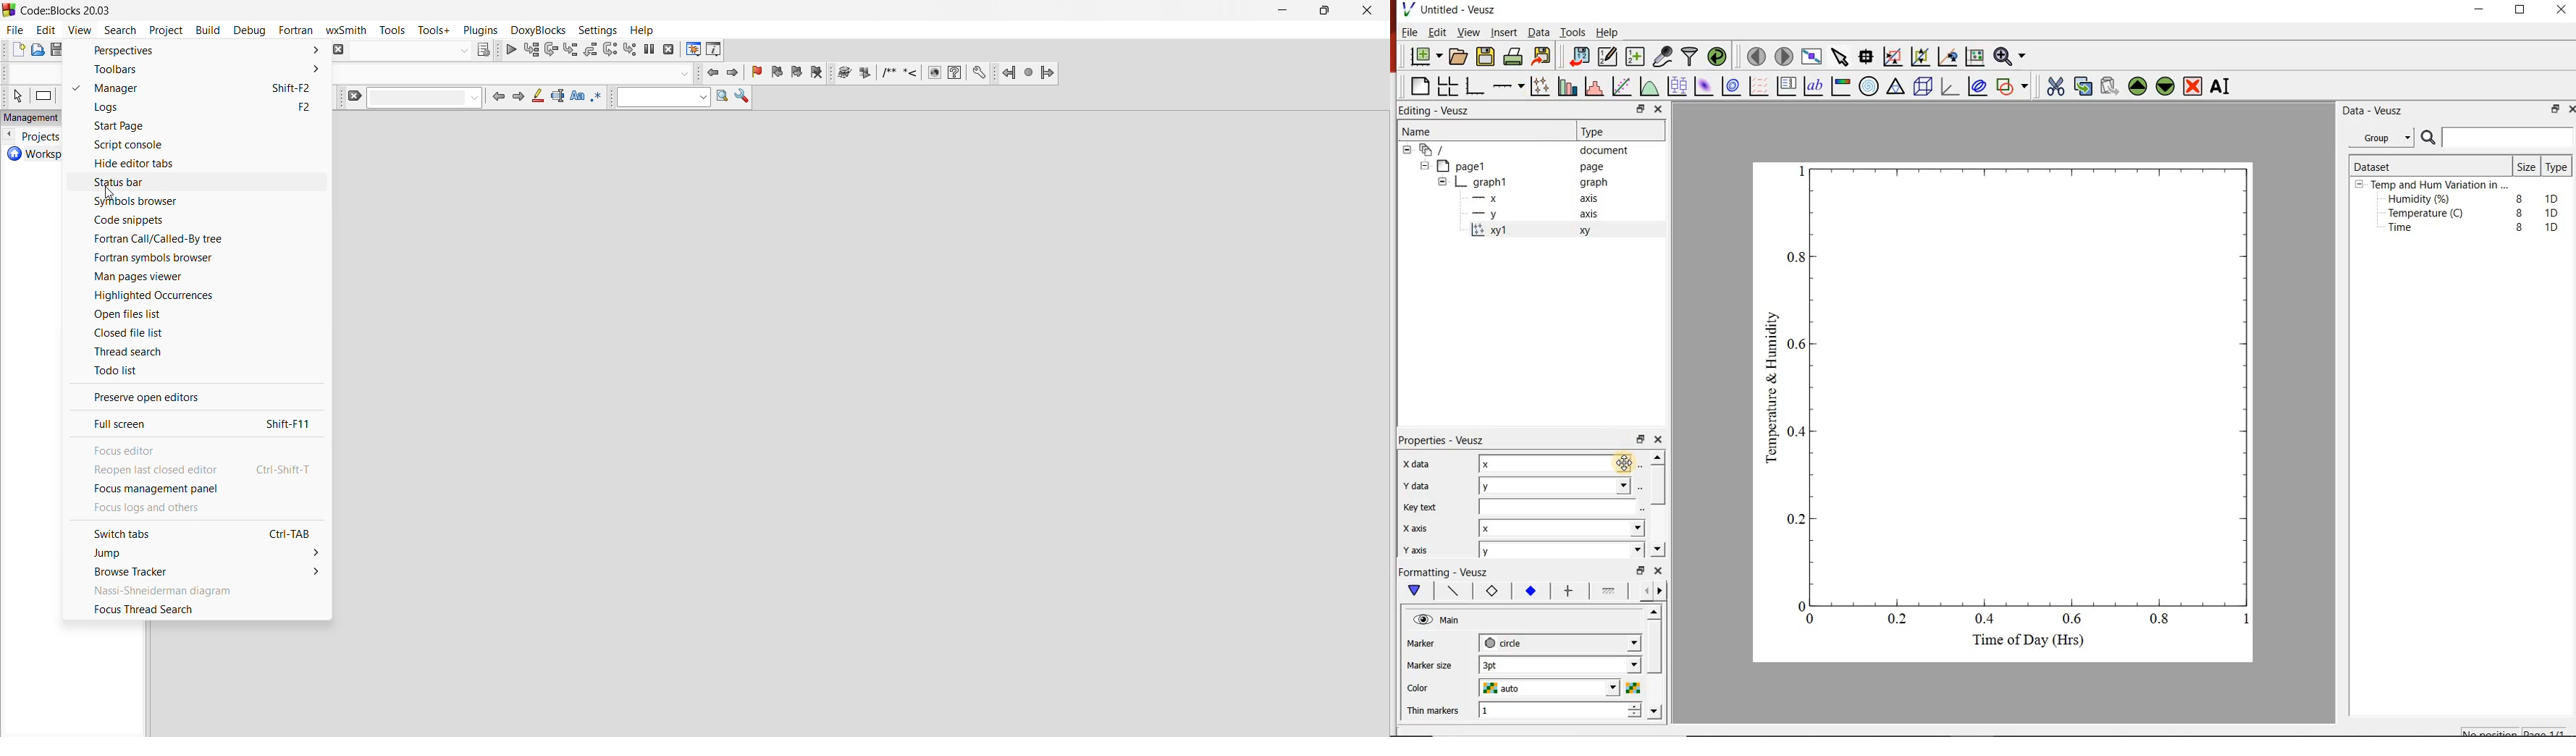 The image size is (2576, 756). What do you see at coordinates (2241, 622) in the screenshot?
I see `1` at bounding box center [2241, 622].